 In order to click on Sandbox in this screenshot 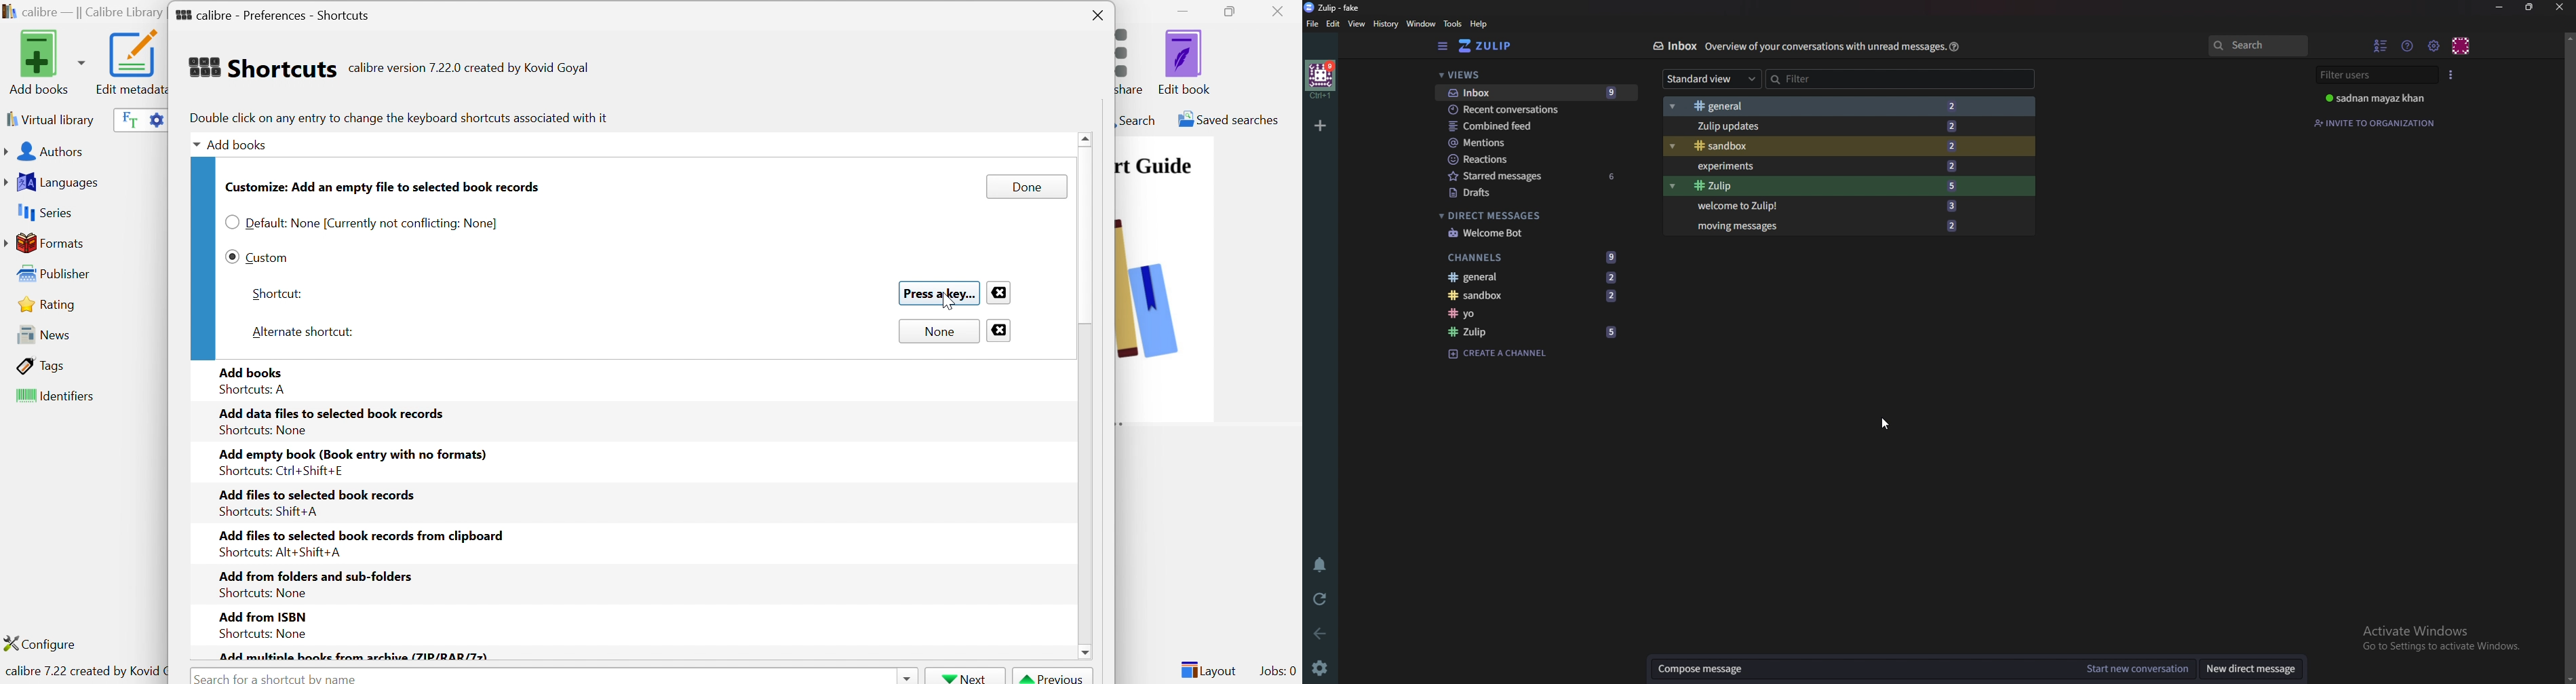, I will do `click(1824, 146)`.